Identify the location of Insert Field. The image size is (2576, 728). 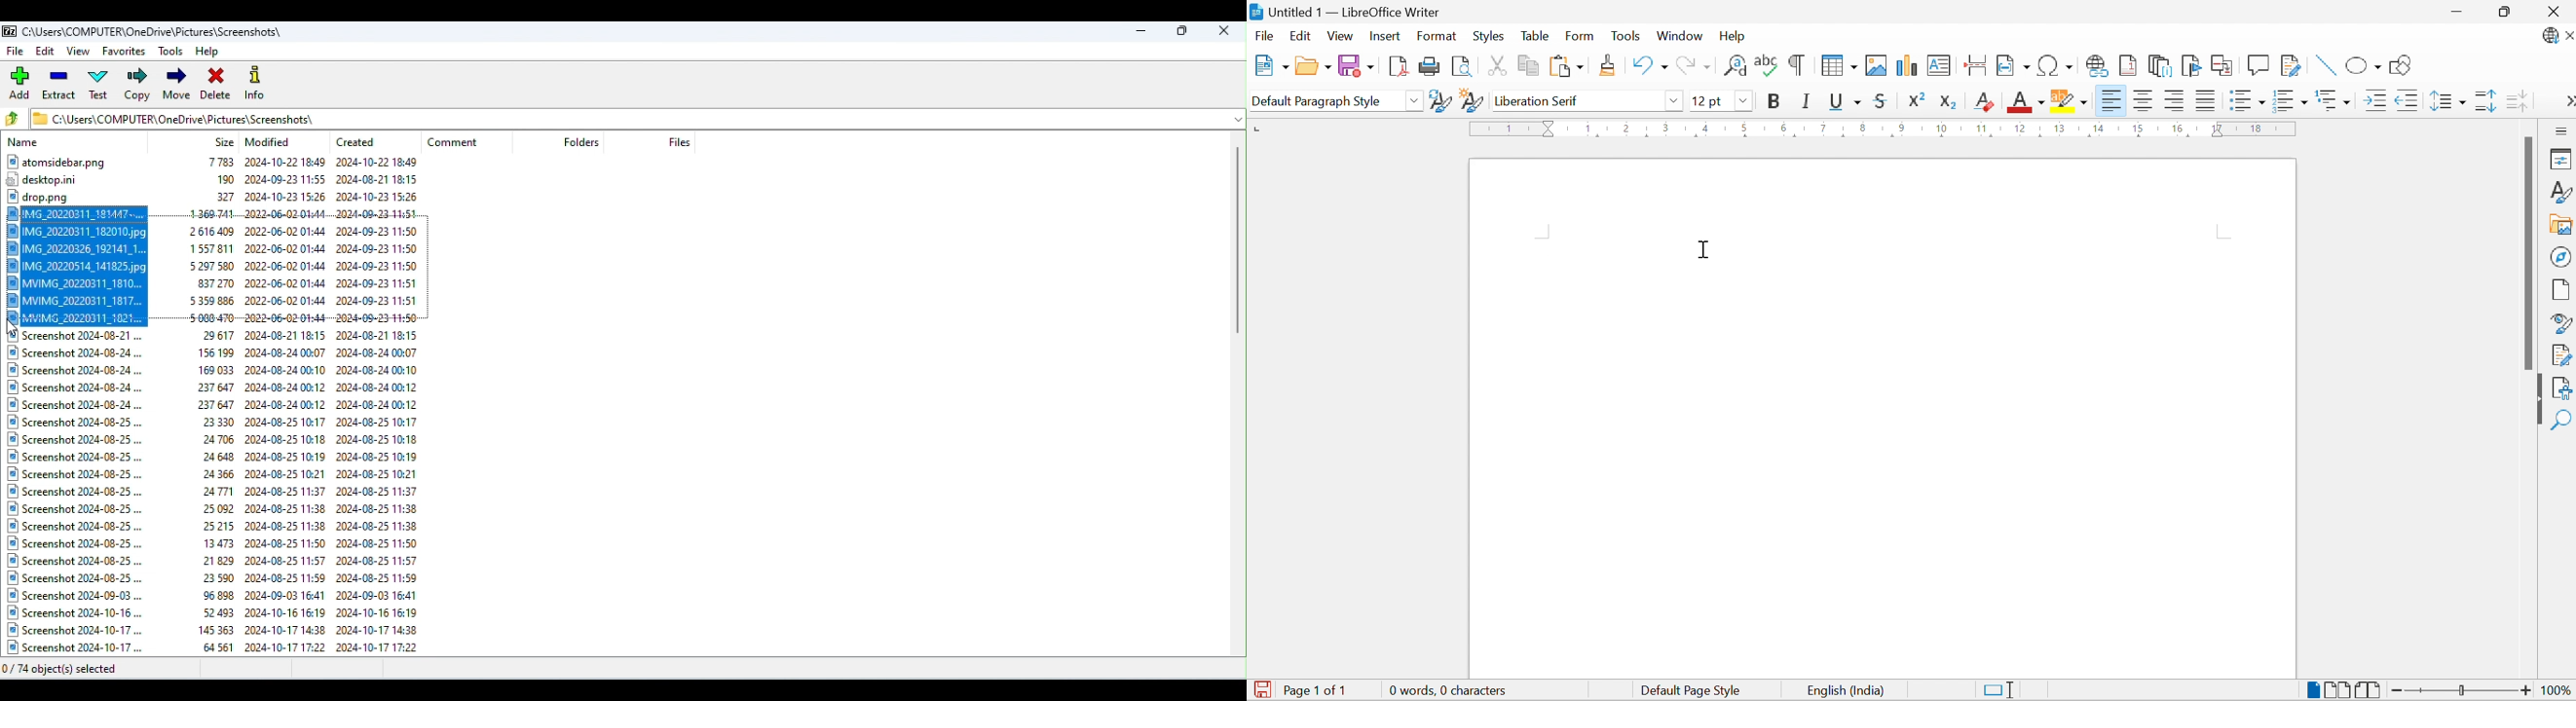
(2013, 65).